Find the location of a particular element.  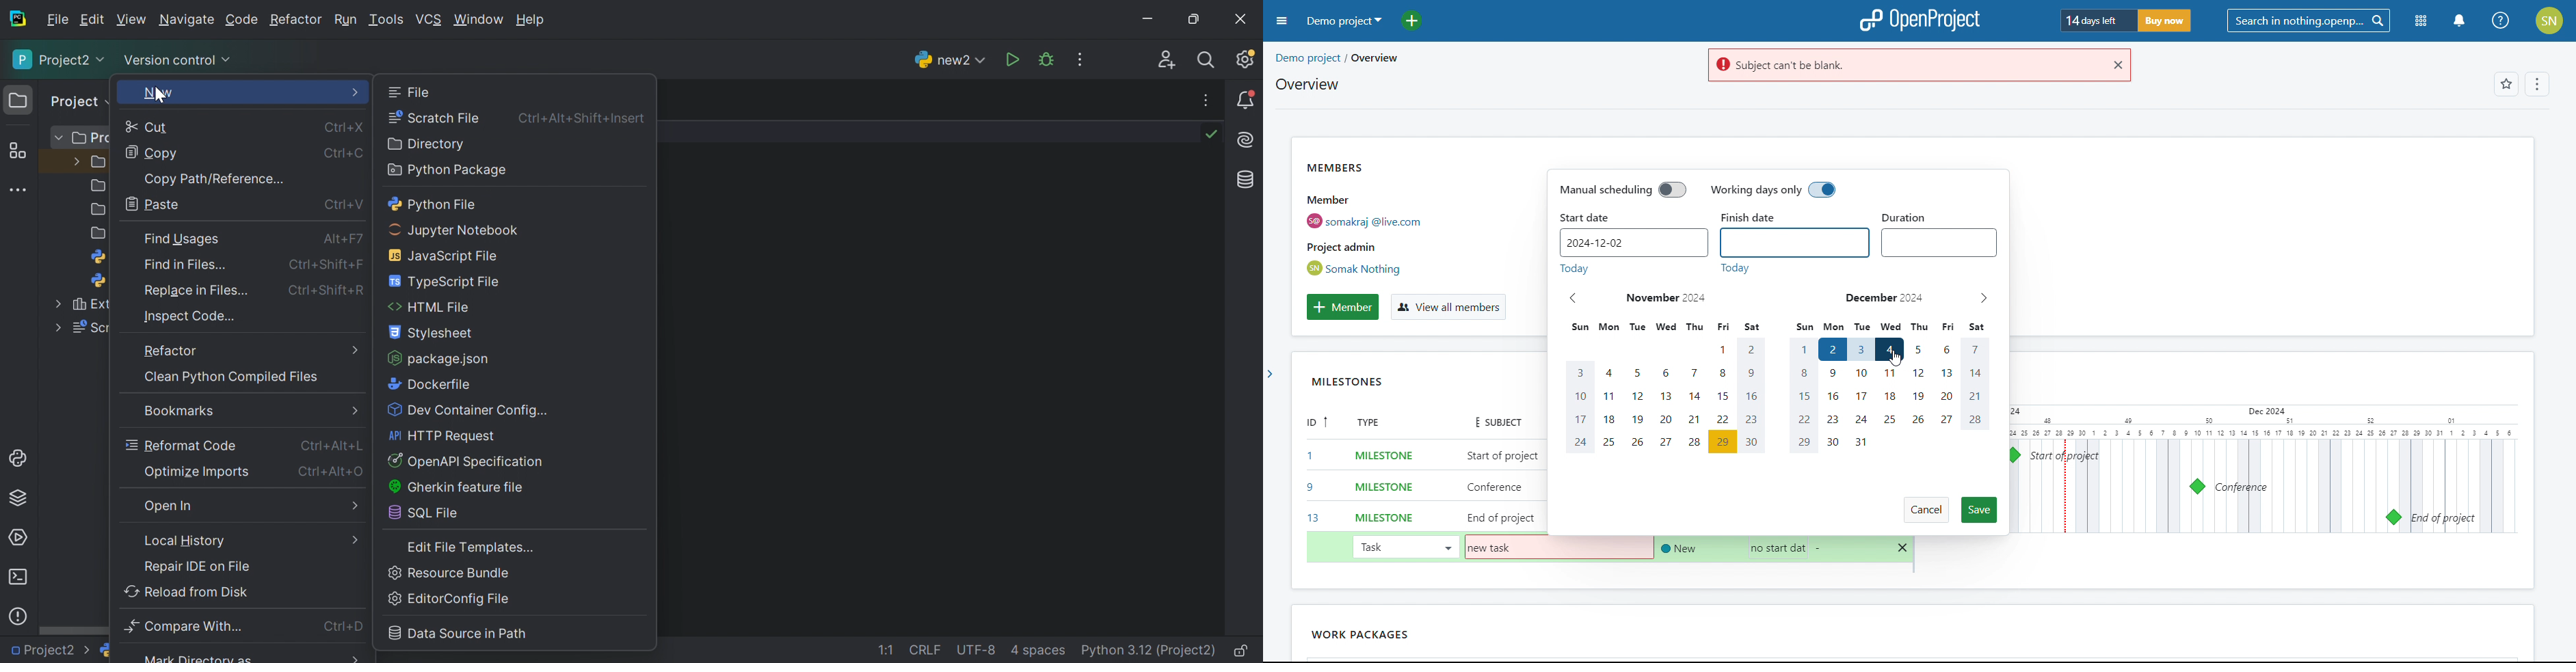

CRLF is located at coordinates (927, 651).